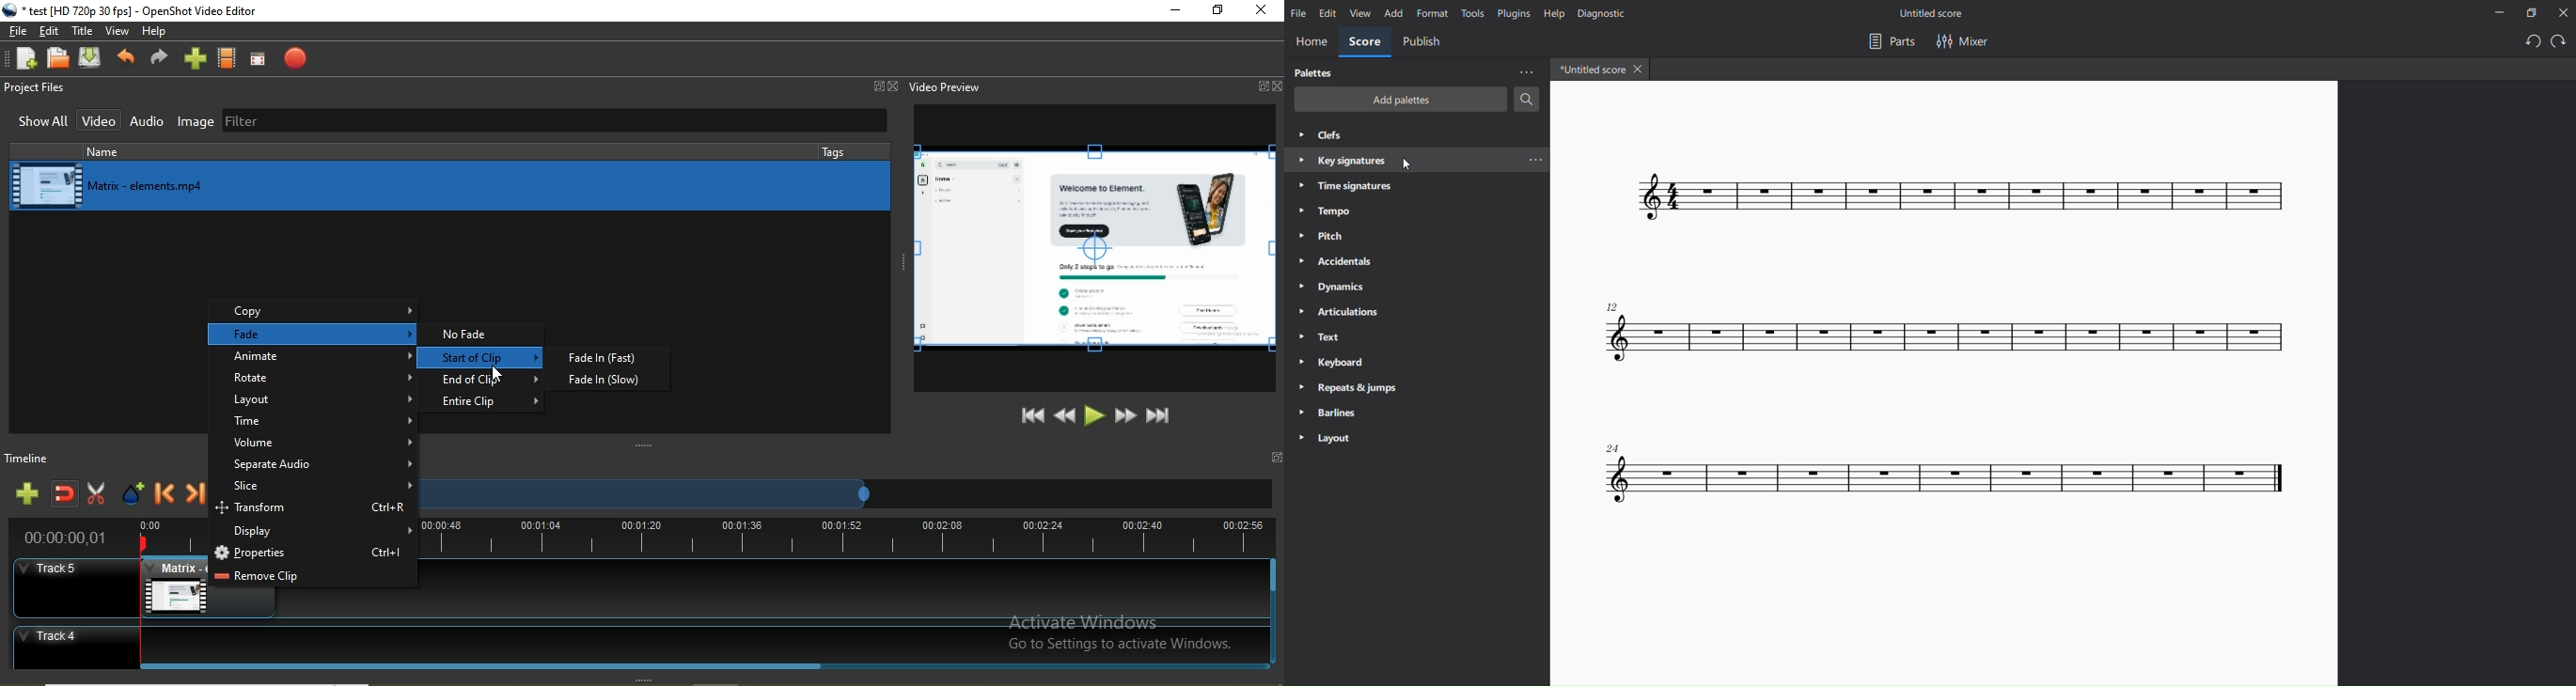 This screenshot has width=2576, height=700. I want to click on Window , so click(1262, 86).